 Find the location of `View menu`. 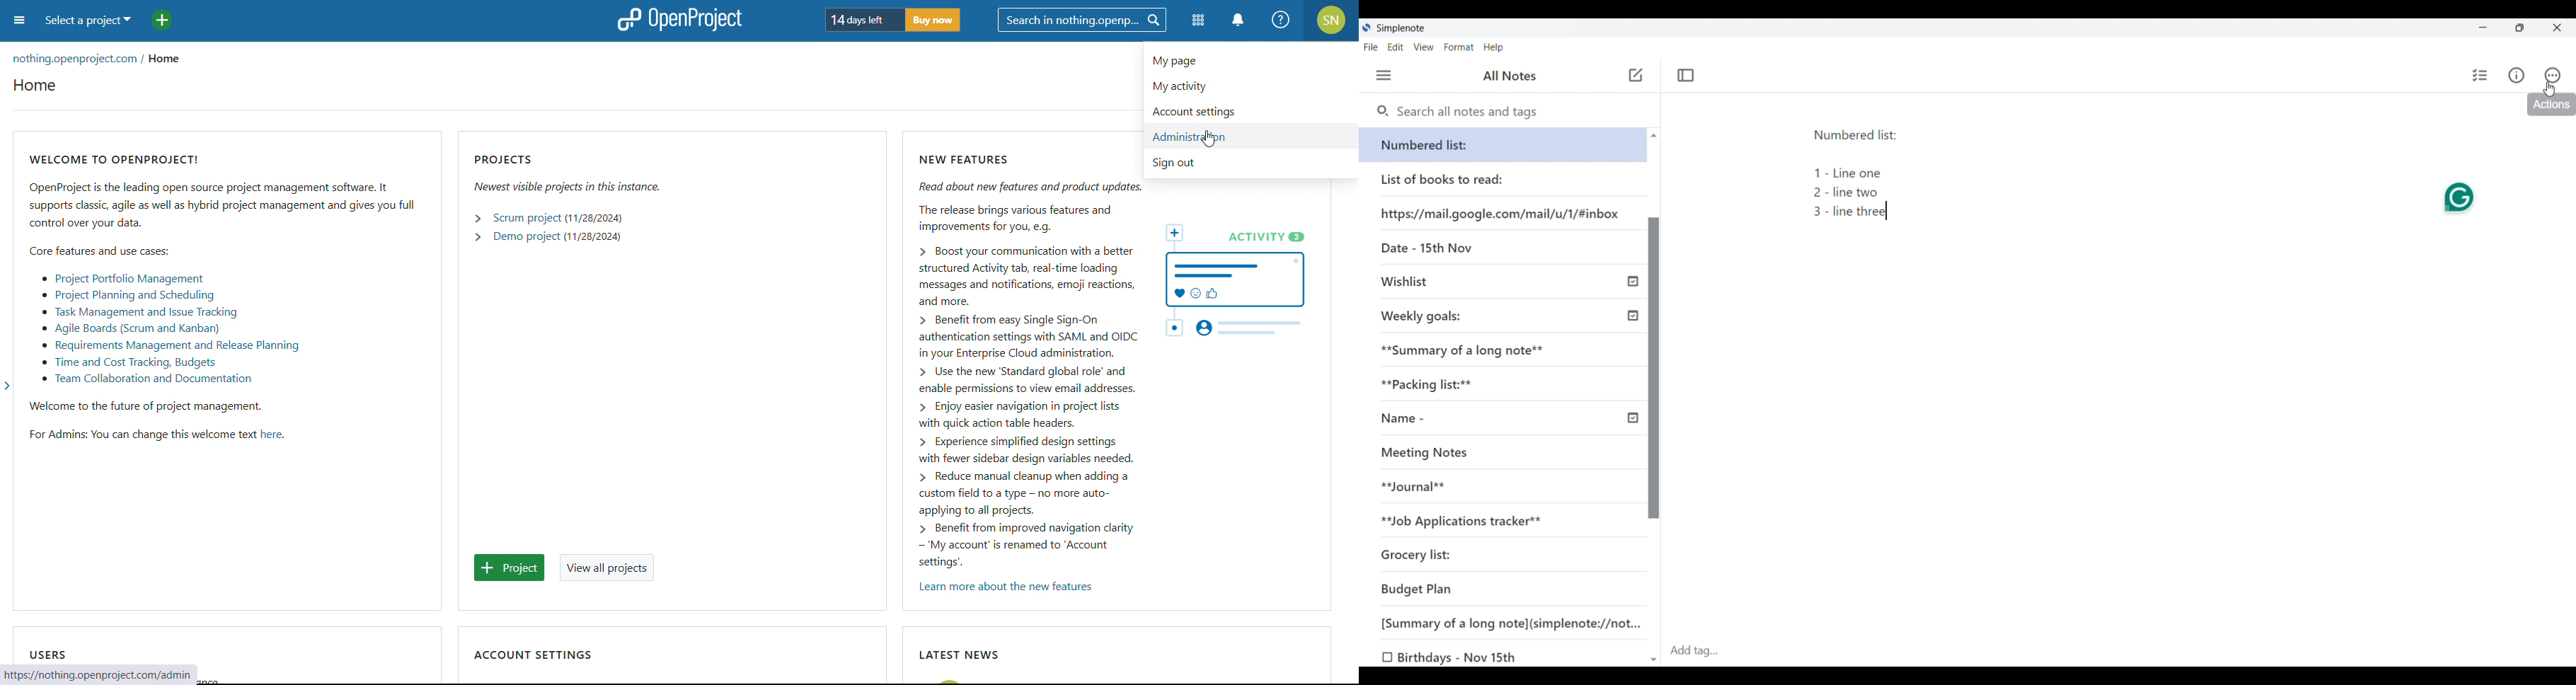

View menu is located at coordinates (1423, 47).